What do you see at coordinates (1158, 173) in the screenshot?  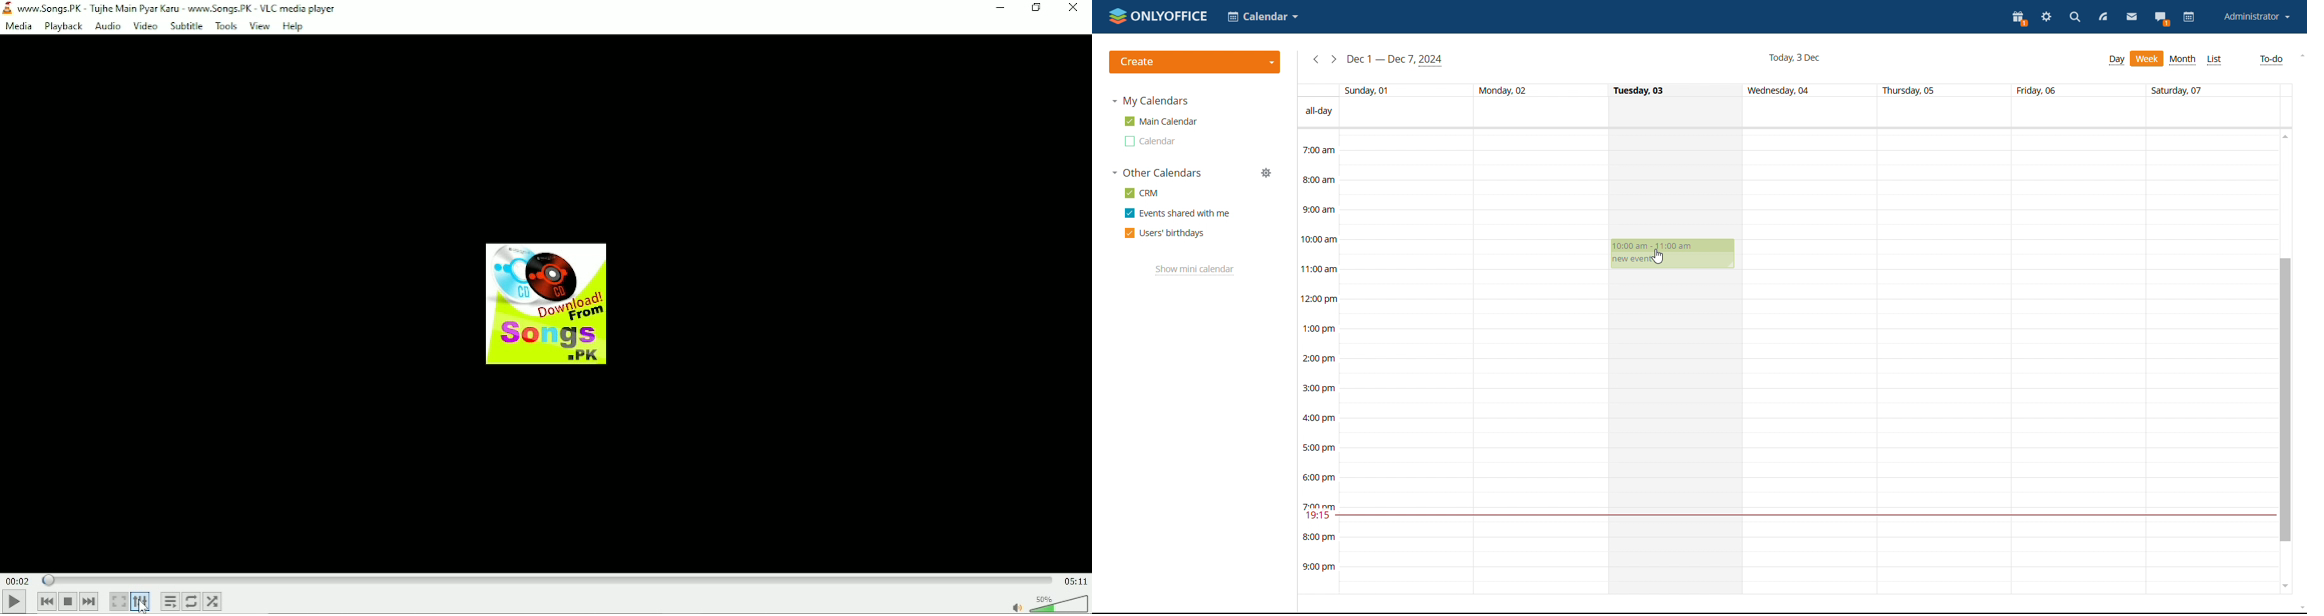 I see `Other Calendars` at bounding box center [1158, 173].